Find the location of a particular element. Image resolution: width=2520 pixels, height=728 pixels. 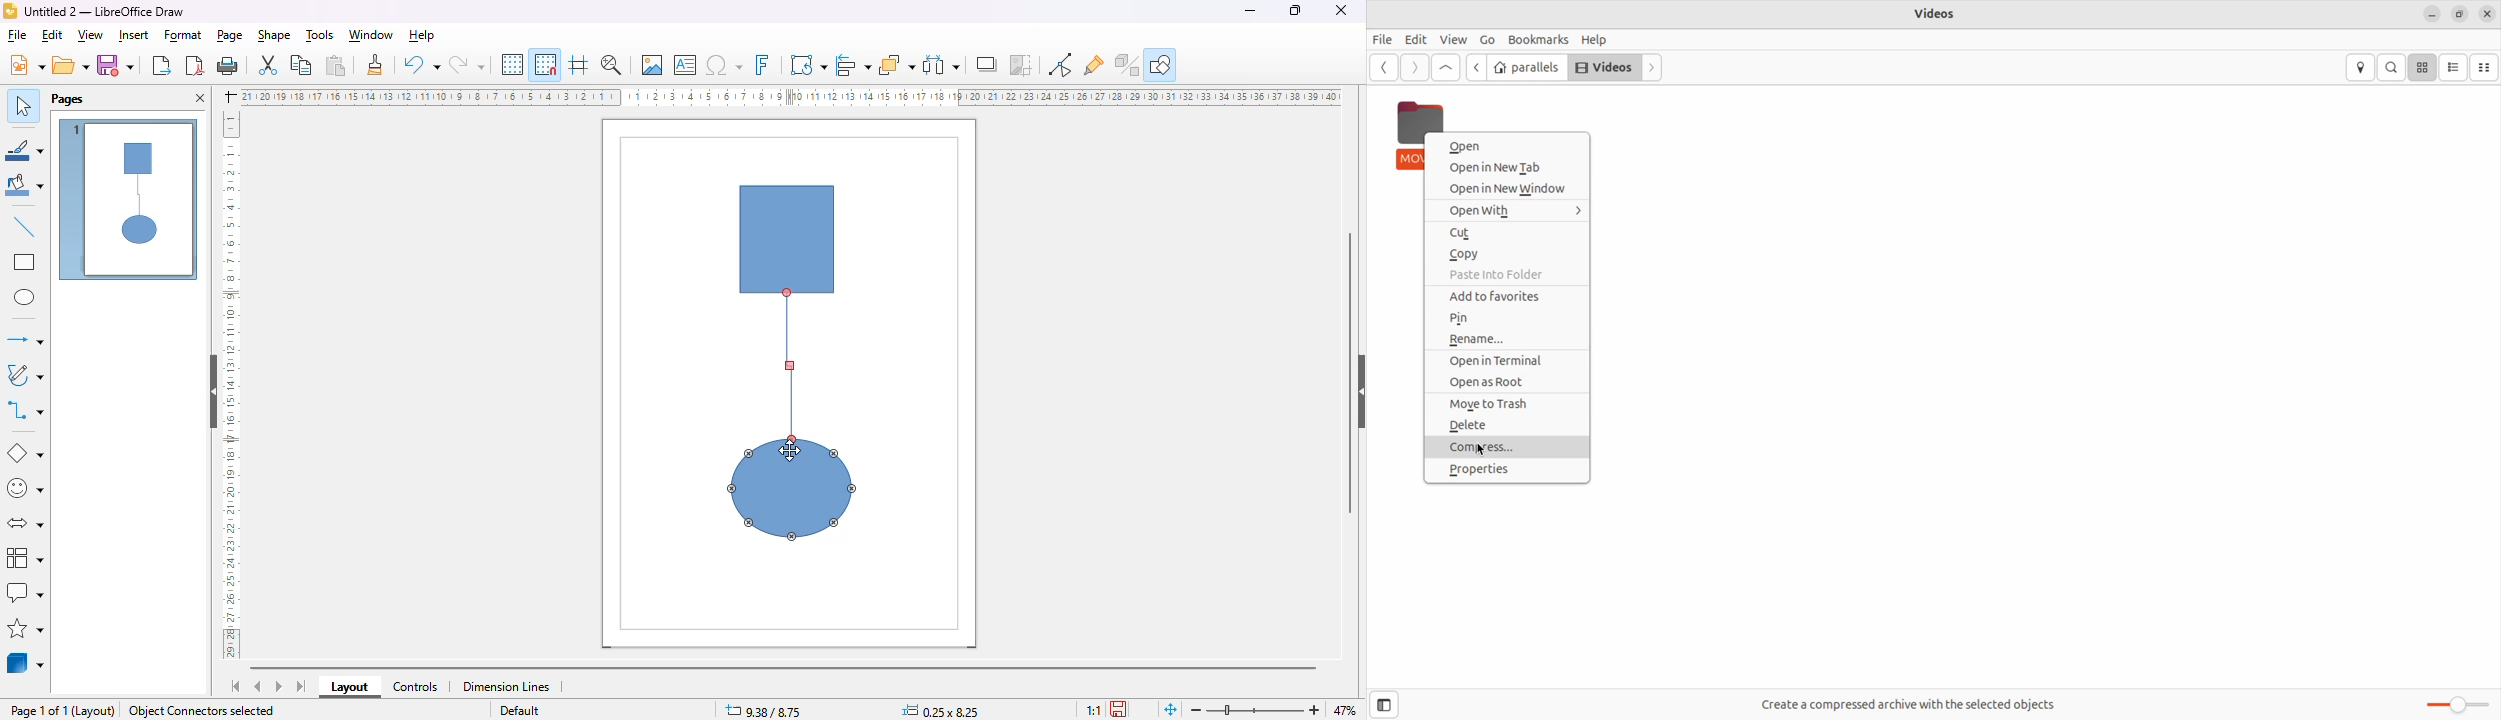

scaling factor of the document is located at coordinates (1091, 708).